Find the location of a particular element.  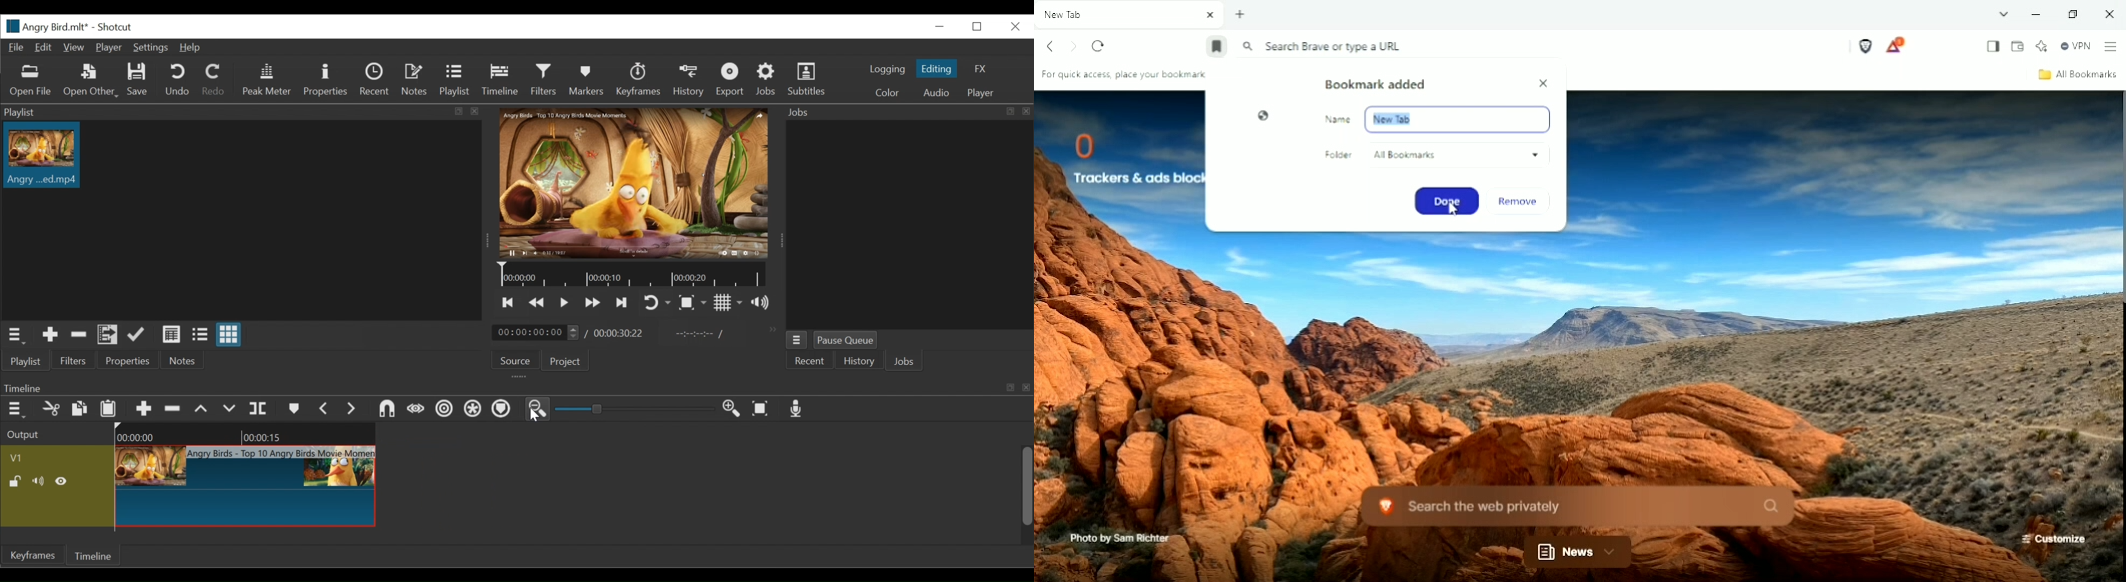

File name is located at coordinates (44, 26).